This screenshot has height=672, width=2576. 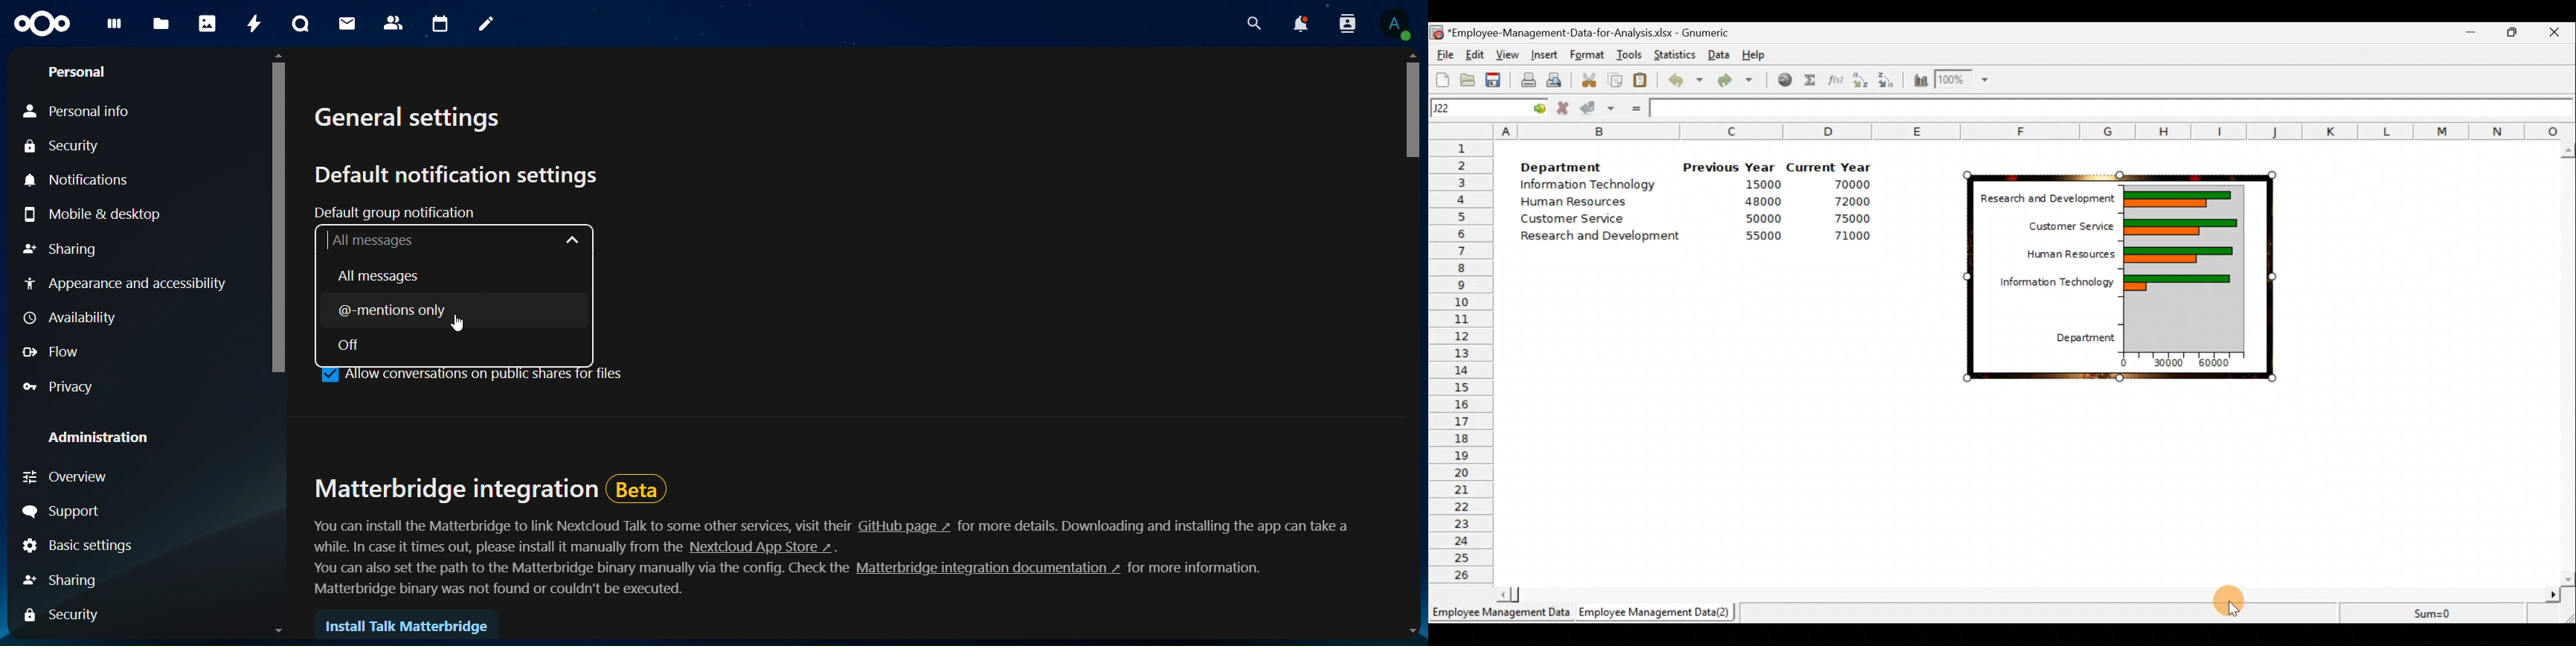 What do you see at coordinates (1657, 613) in the screenshot?
I see `Employee Management Data (2)` at bounding box center [1657, 613].